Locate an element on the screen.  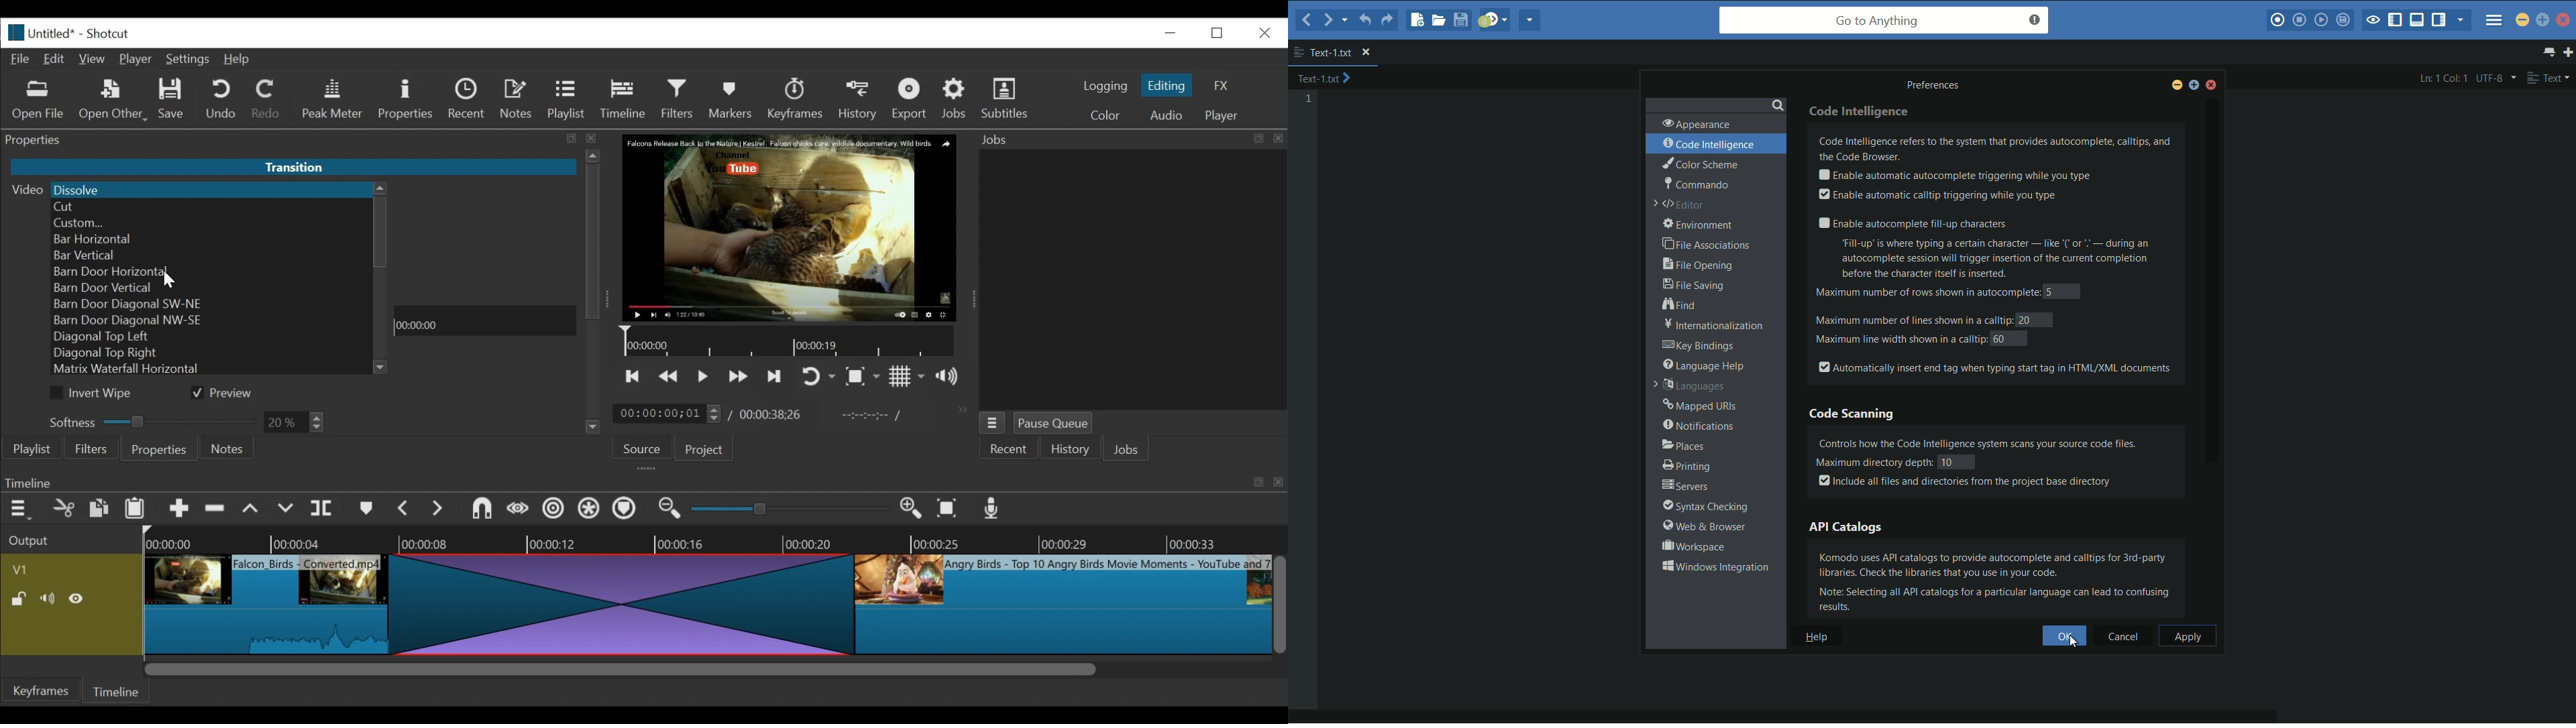
close is located at coordinates (1263, 32).